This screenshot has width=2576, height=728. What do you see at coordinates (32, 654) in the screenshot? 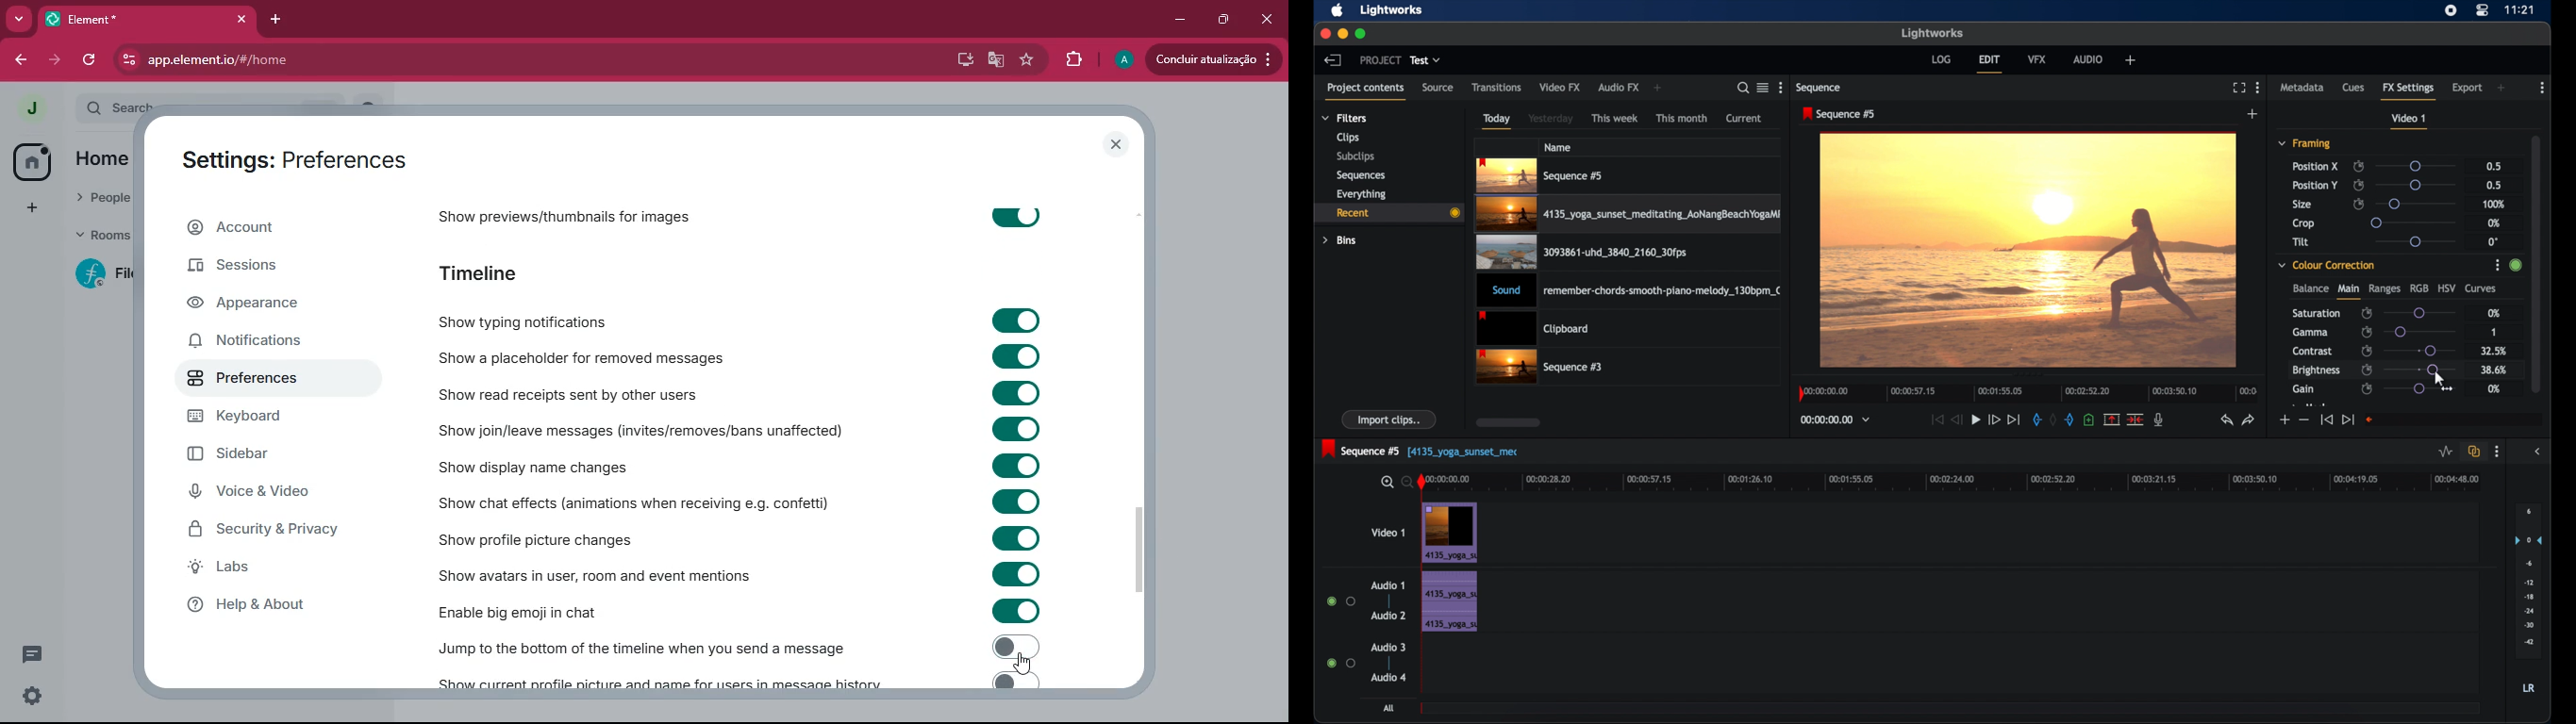
I see `comments` at bounding box center [32, 654].